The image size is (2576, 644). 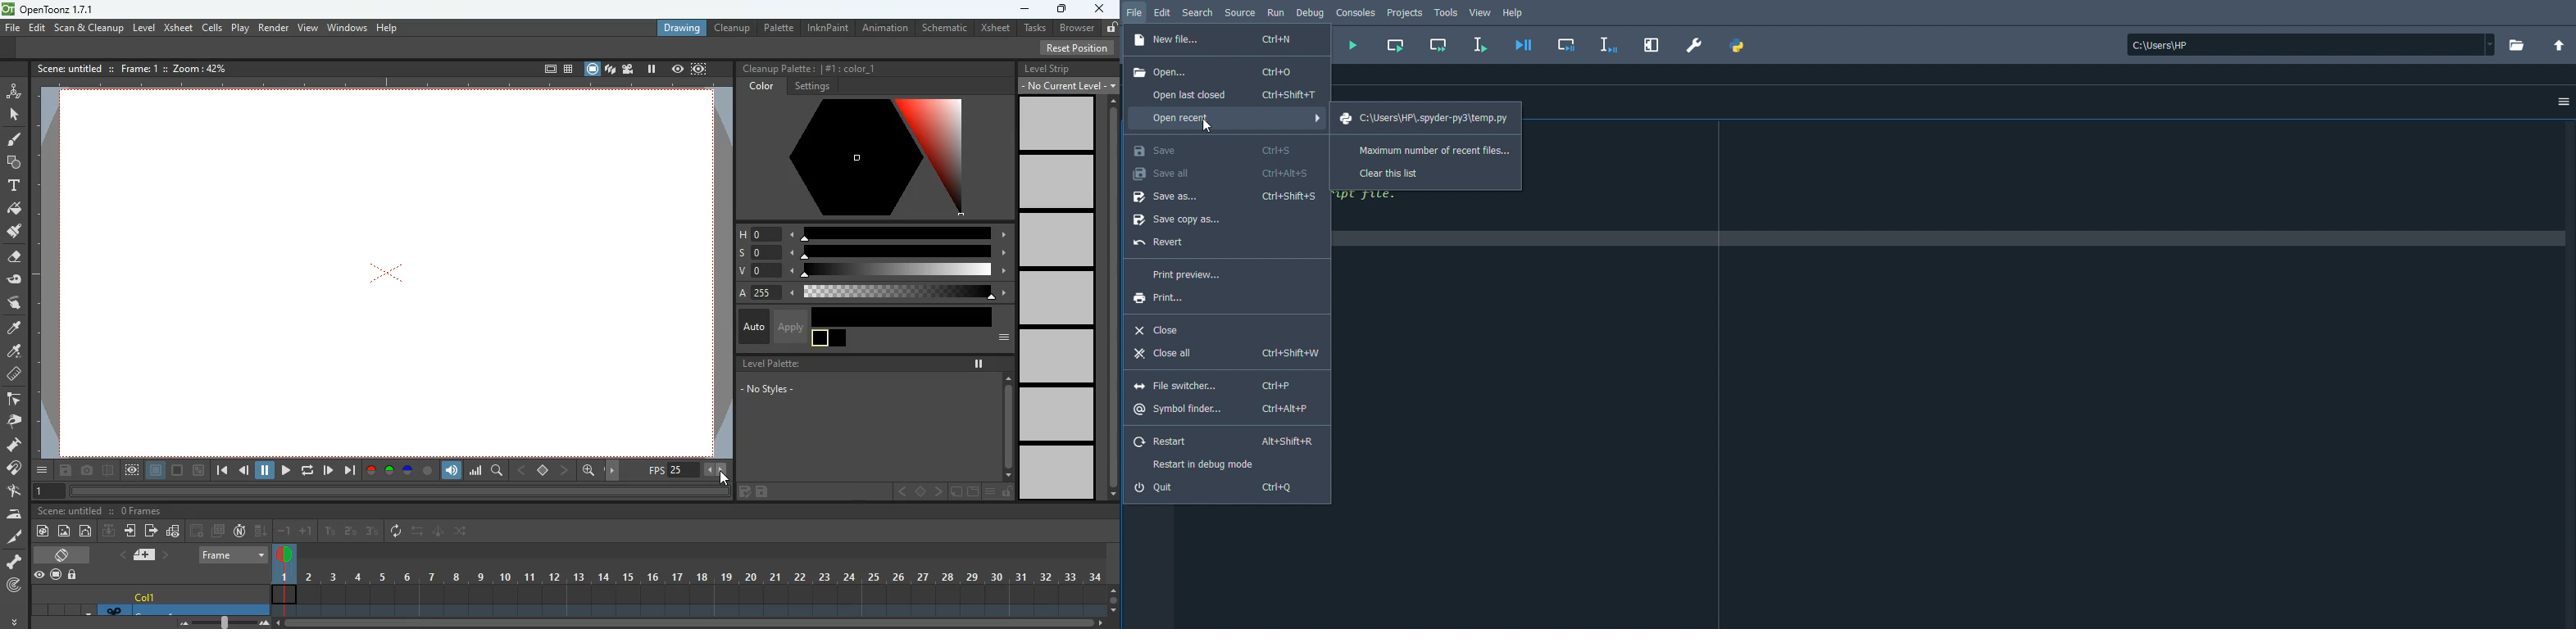 What do you see at coordinates (1187, 275) in the screenshot?
I see `Print preview` at bounding box center [1187, 275].